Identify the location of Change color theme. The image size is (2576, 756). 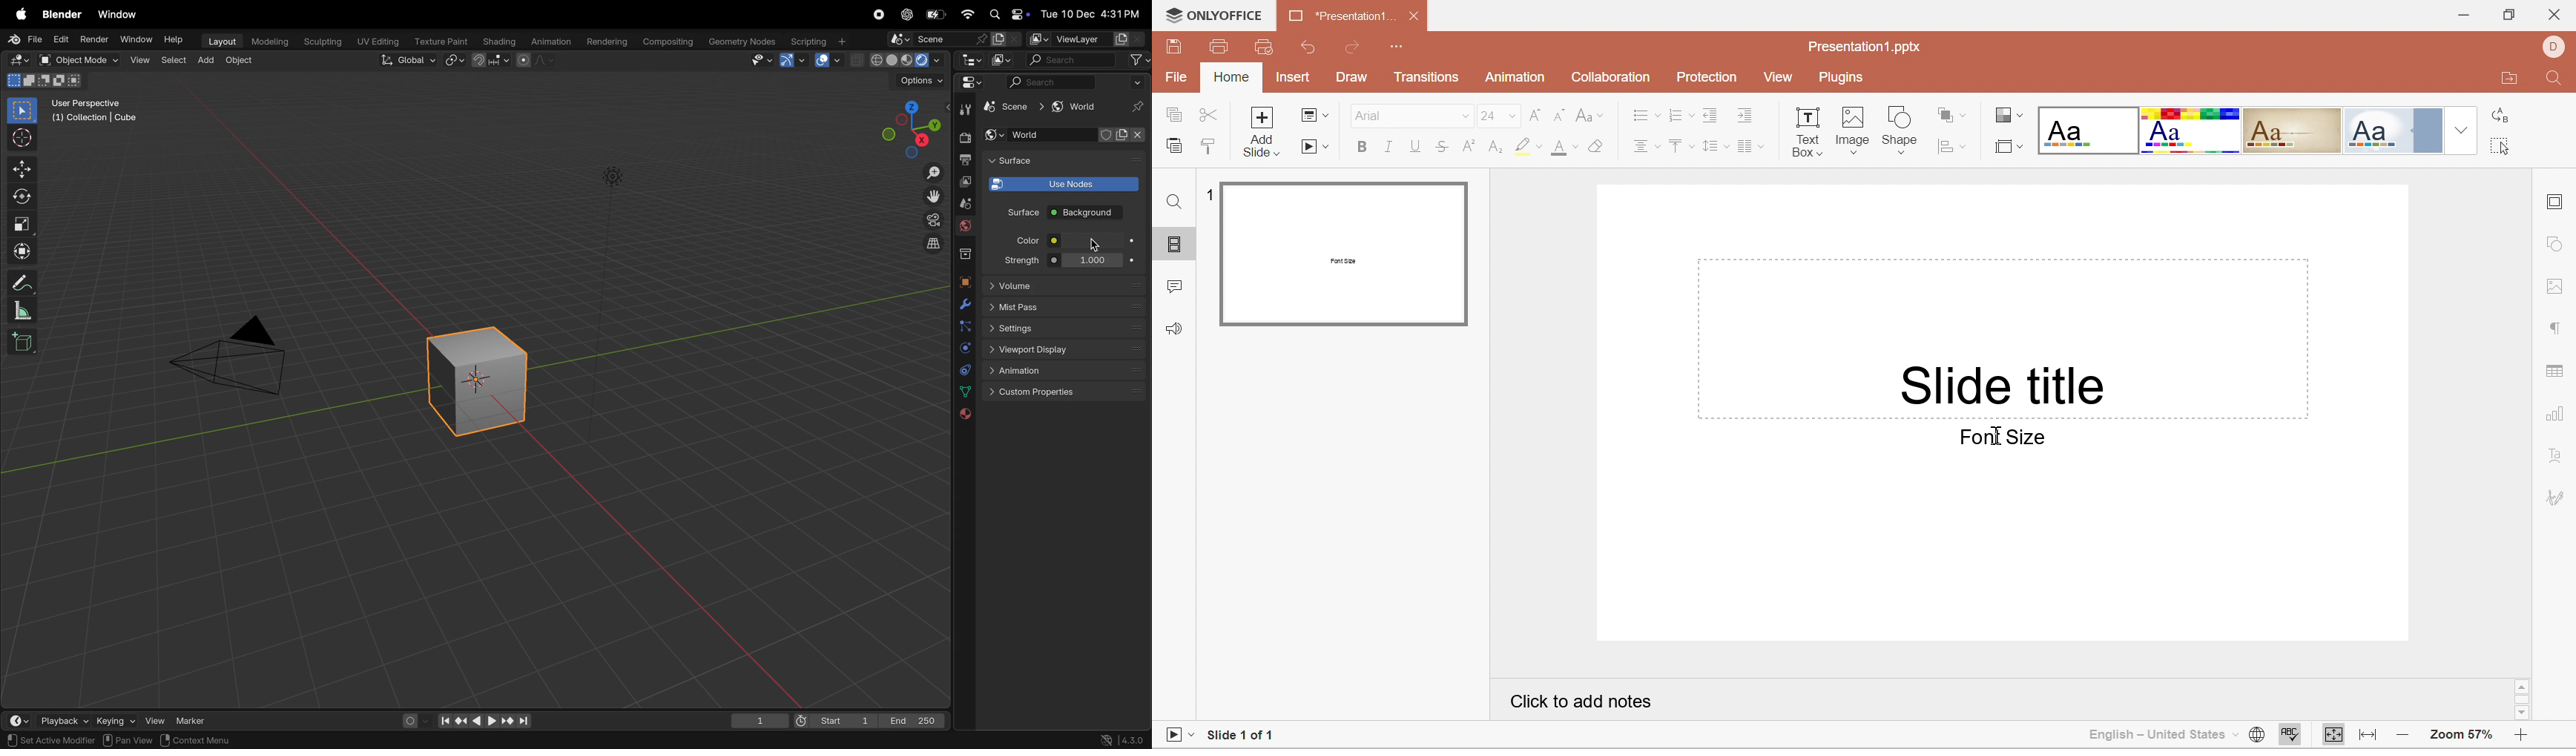
(2007, 114).